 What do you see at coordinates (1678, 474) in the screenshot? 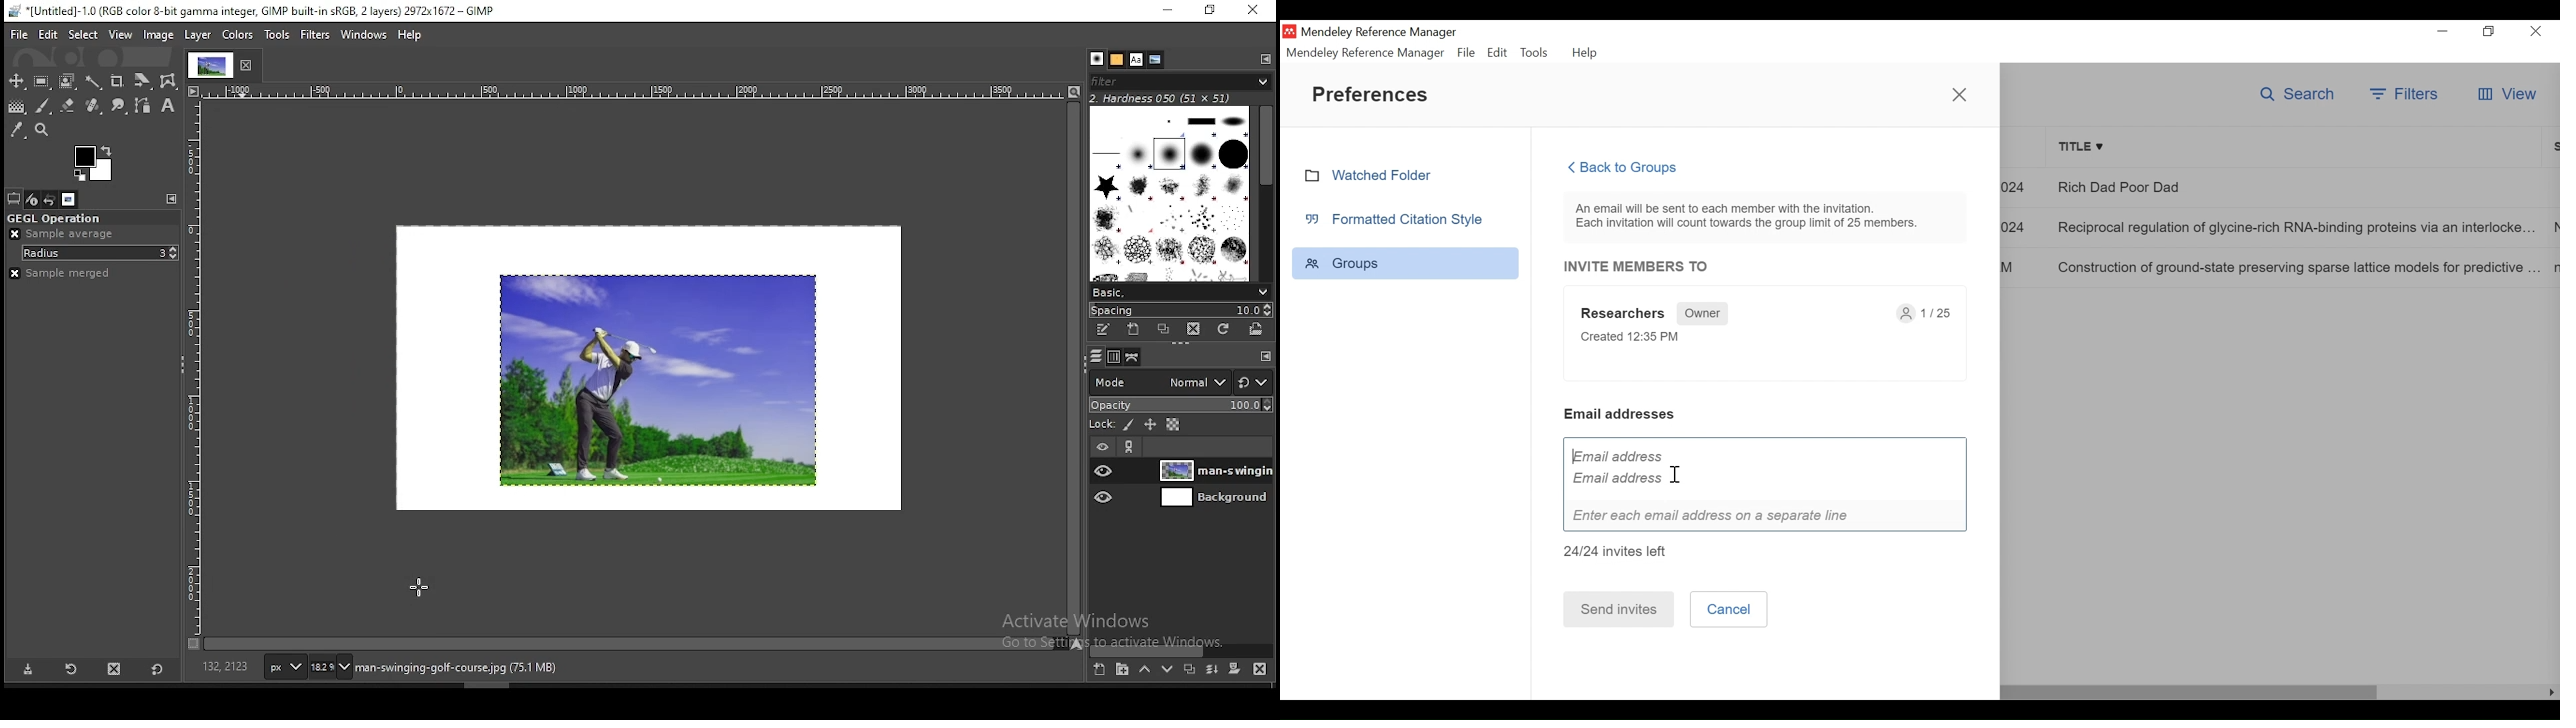
I see `cursor` at bounding box center [1678, 474].